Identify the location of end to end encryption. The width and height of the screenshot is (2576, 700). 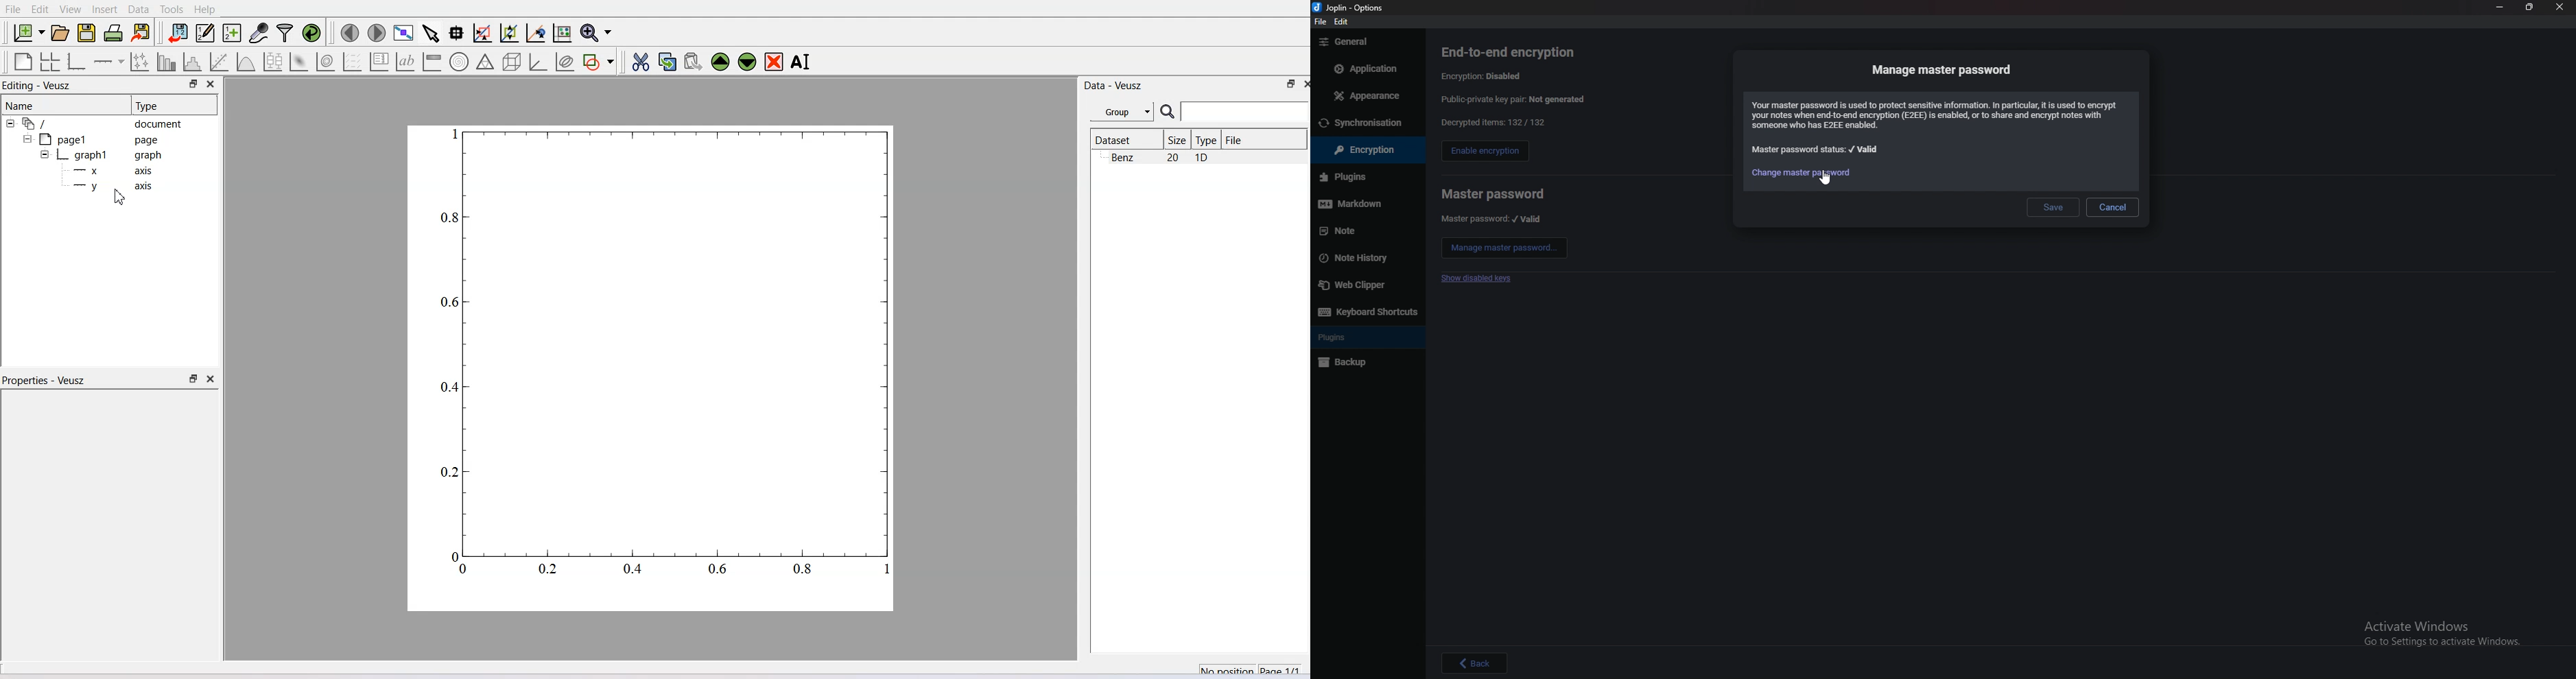
(1518, 52).